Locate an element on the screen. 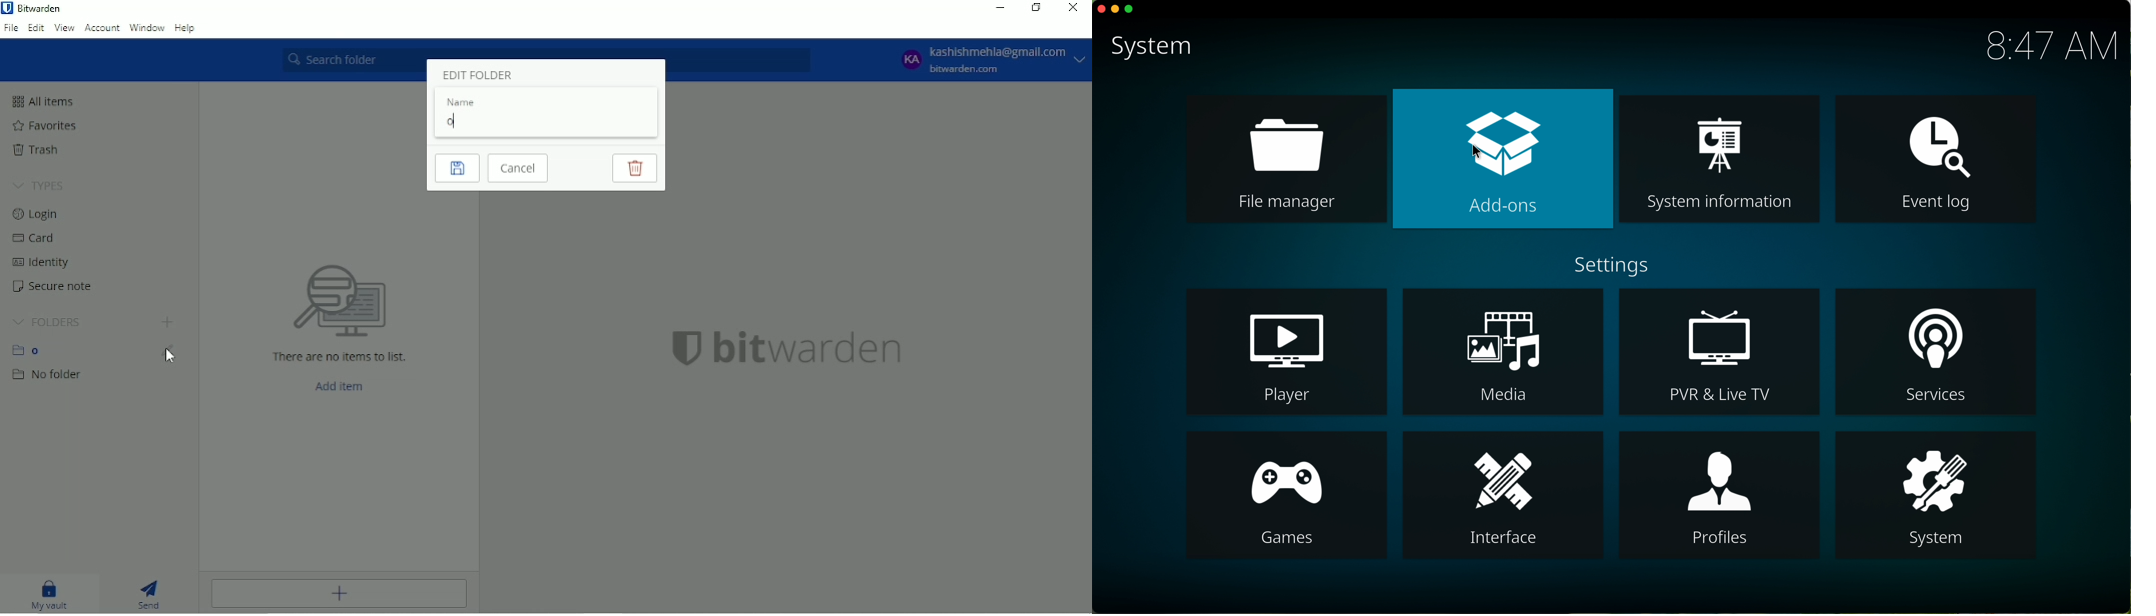  Card is located at coordinates (37, 238).